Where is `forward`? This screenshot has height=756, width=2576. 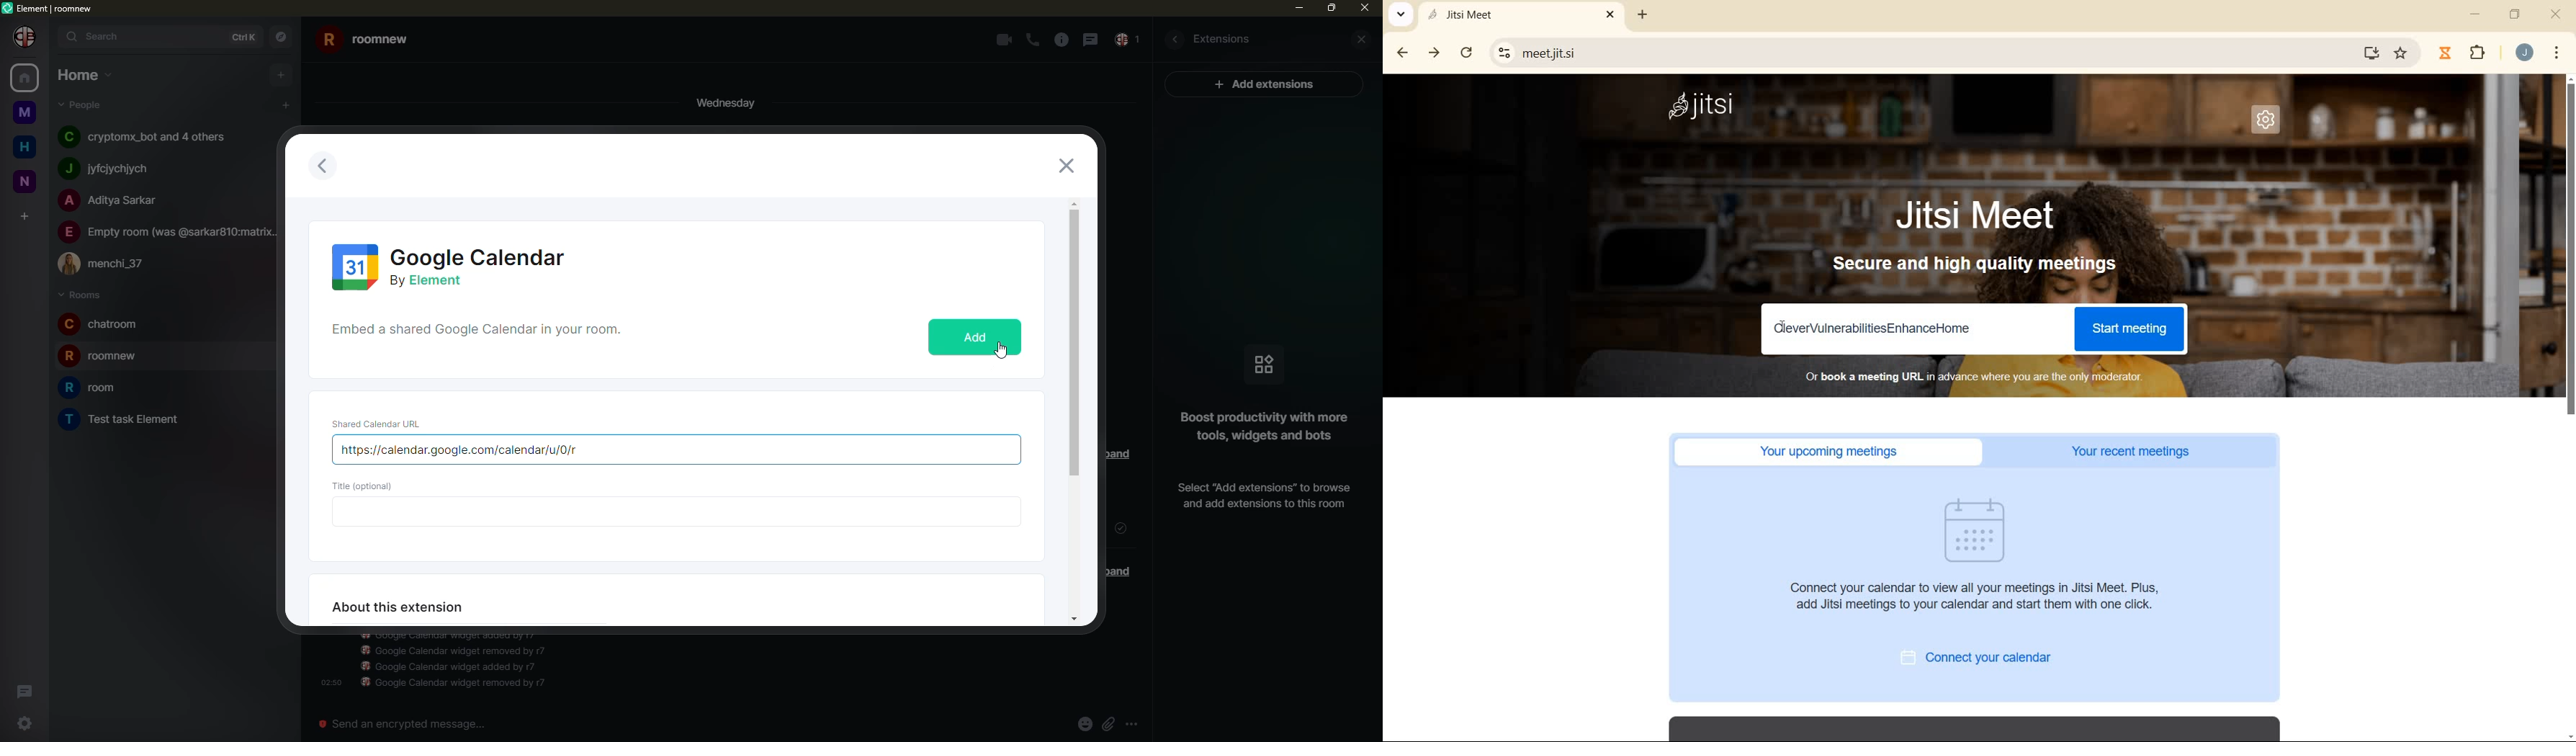 forward is located at coordinates (1431, 53).